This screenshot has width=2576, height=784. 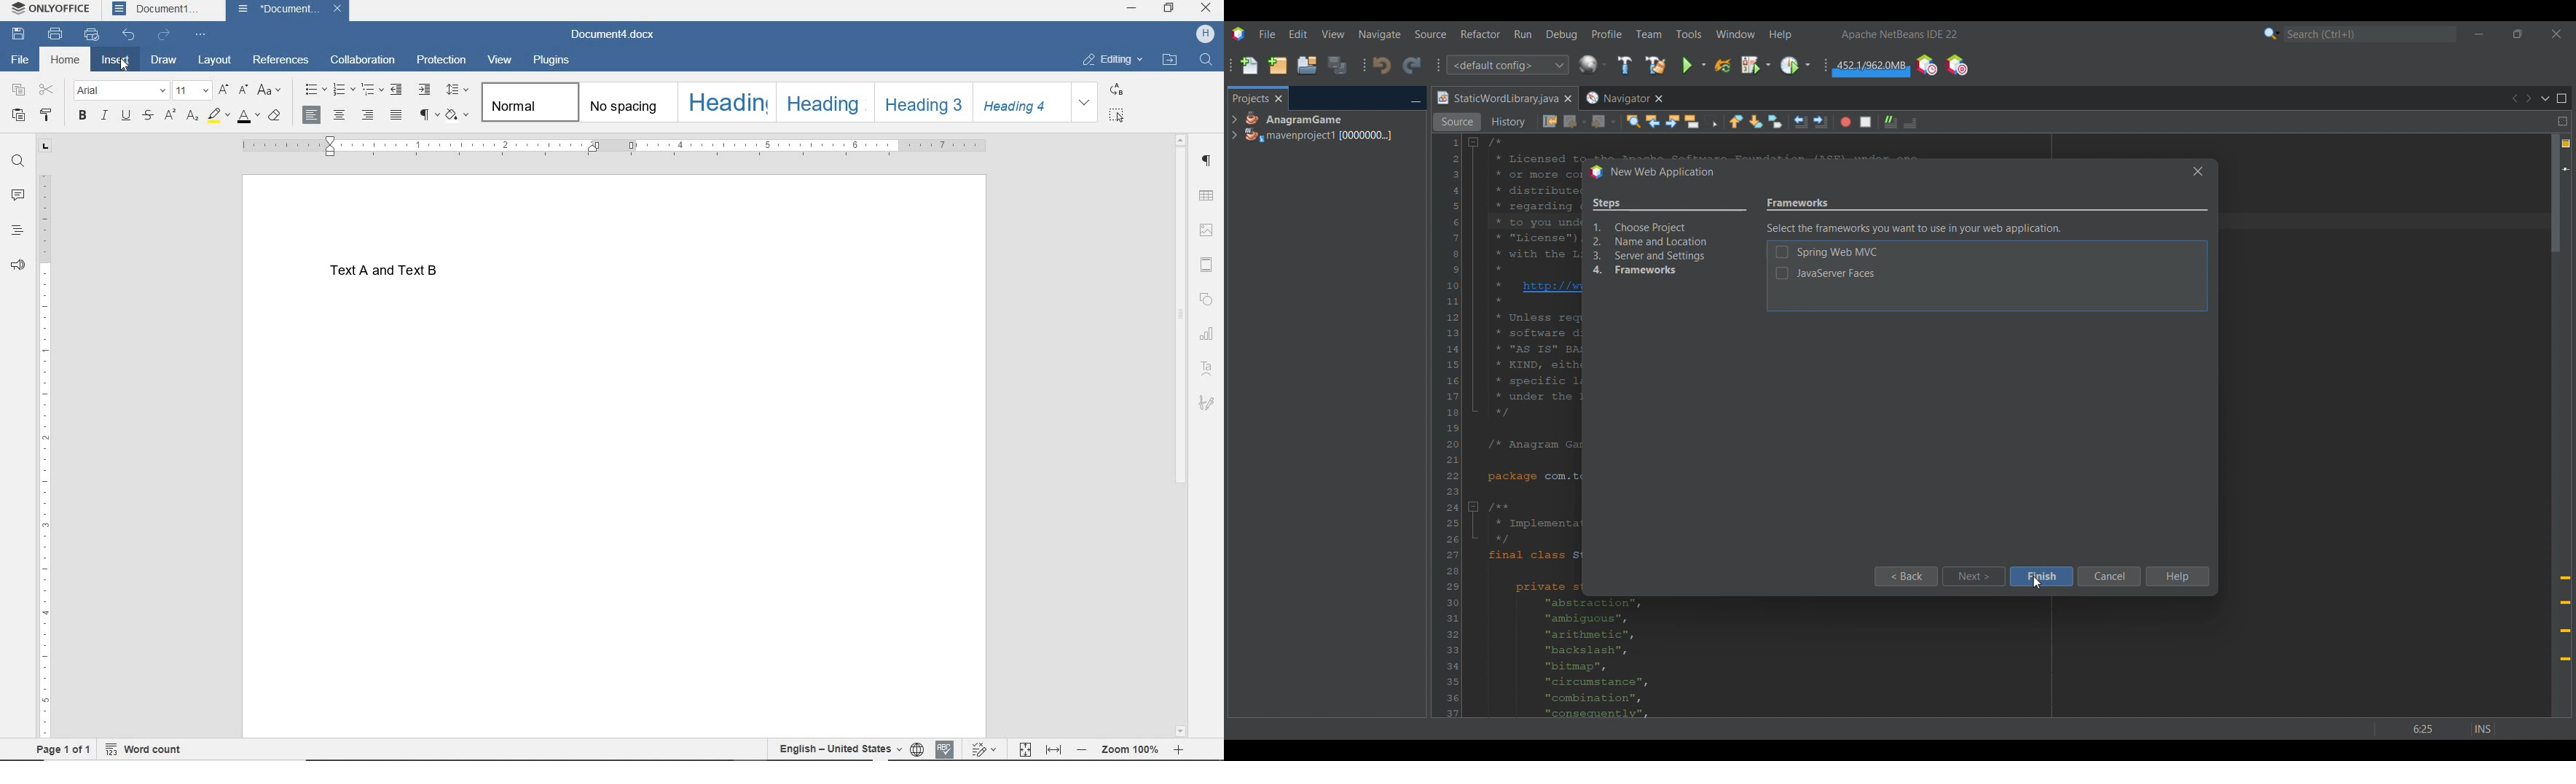 What do you see at coordinates (613, 145) in the screenshot?
I see `RULER` at bounding box center [613, 145].